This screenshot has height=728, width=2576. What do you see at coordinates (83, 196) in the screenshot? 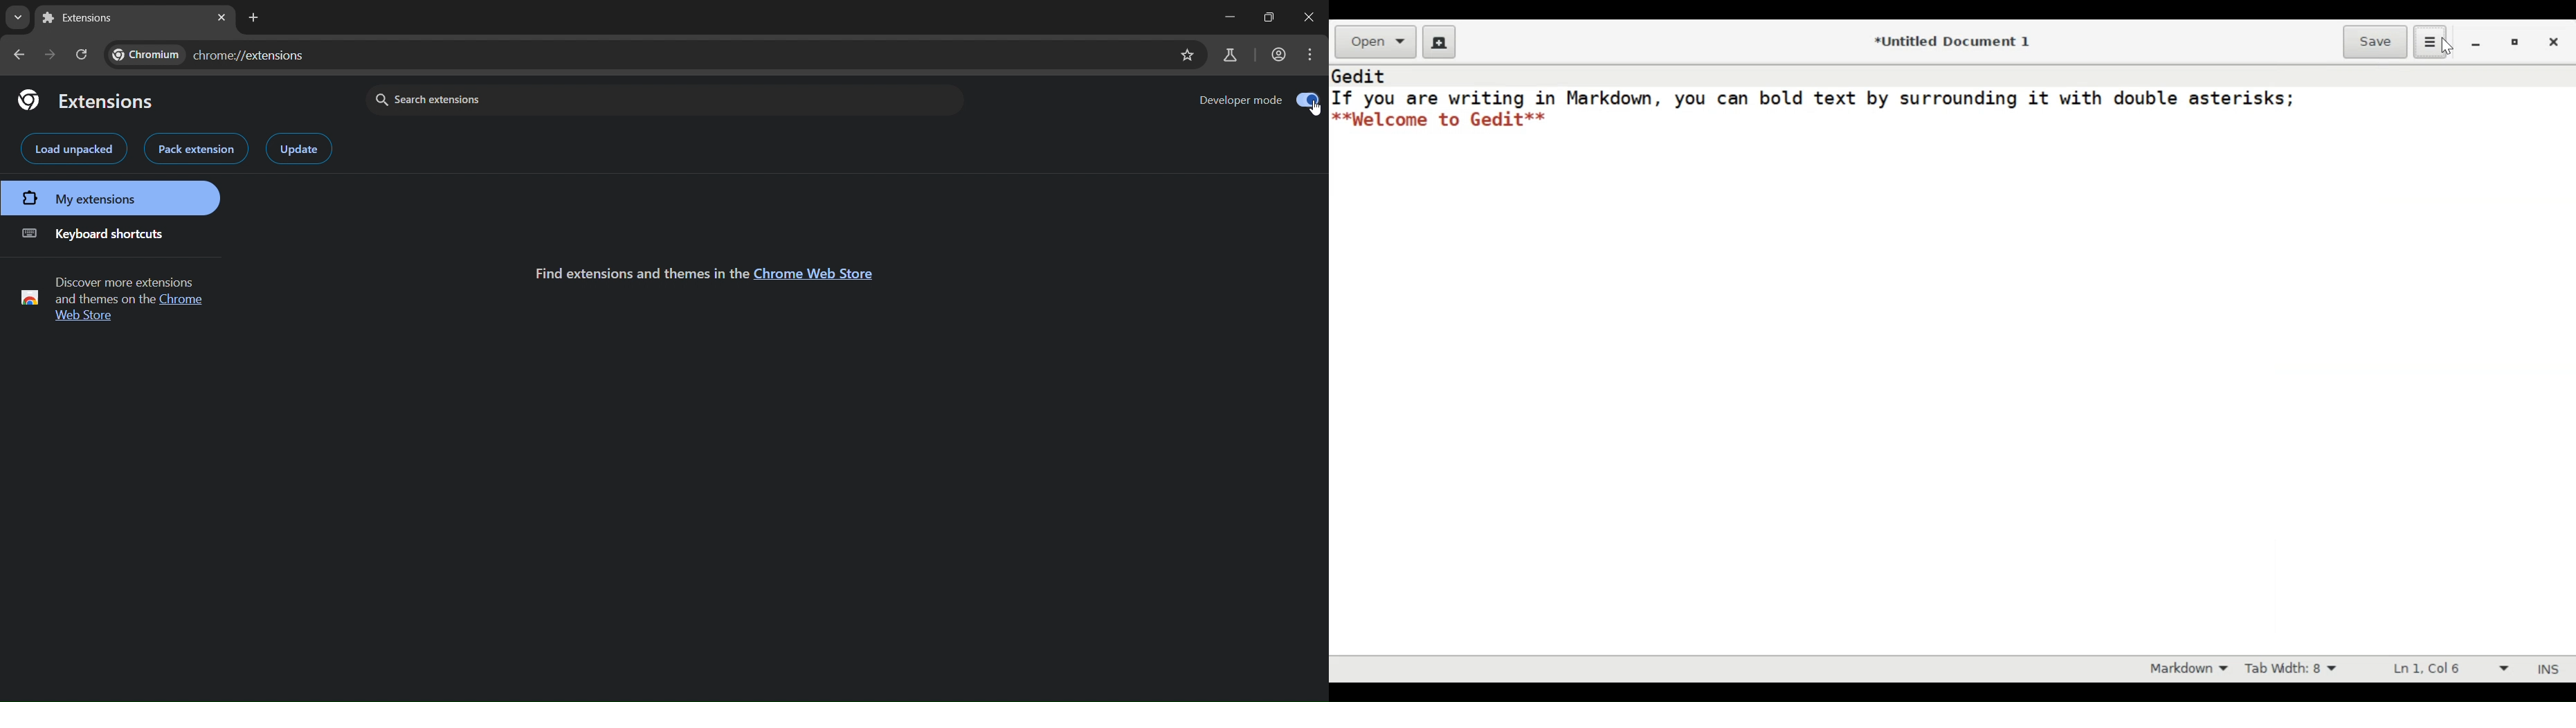
I see `my extensions` at bounding box center [83, 196].